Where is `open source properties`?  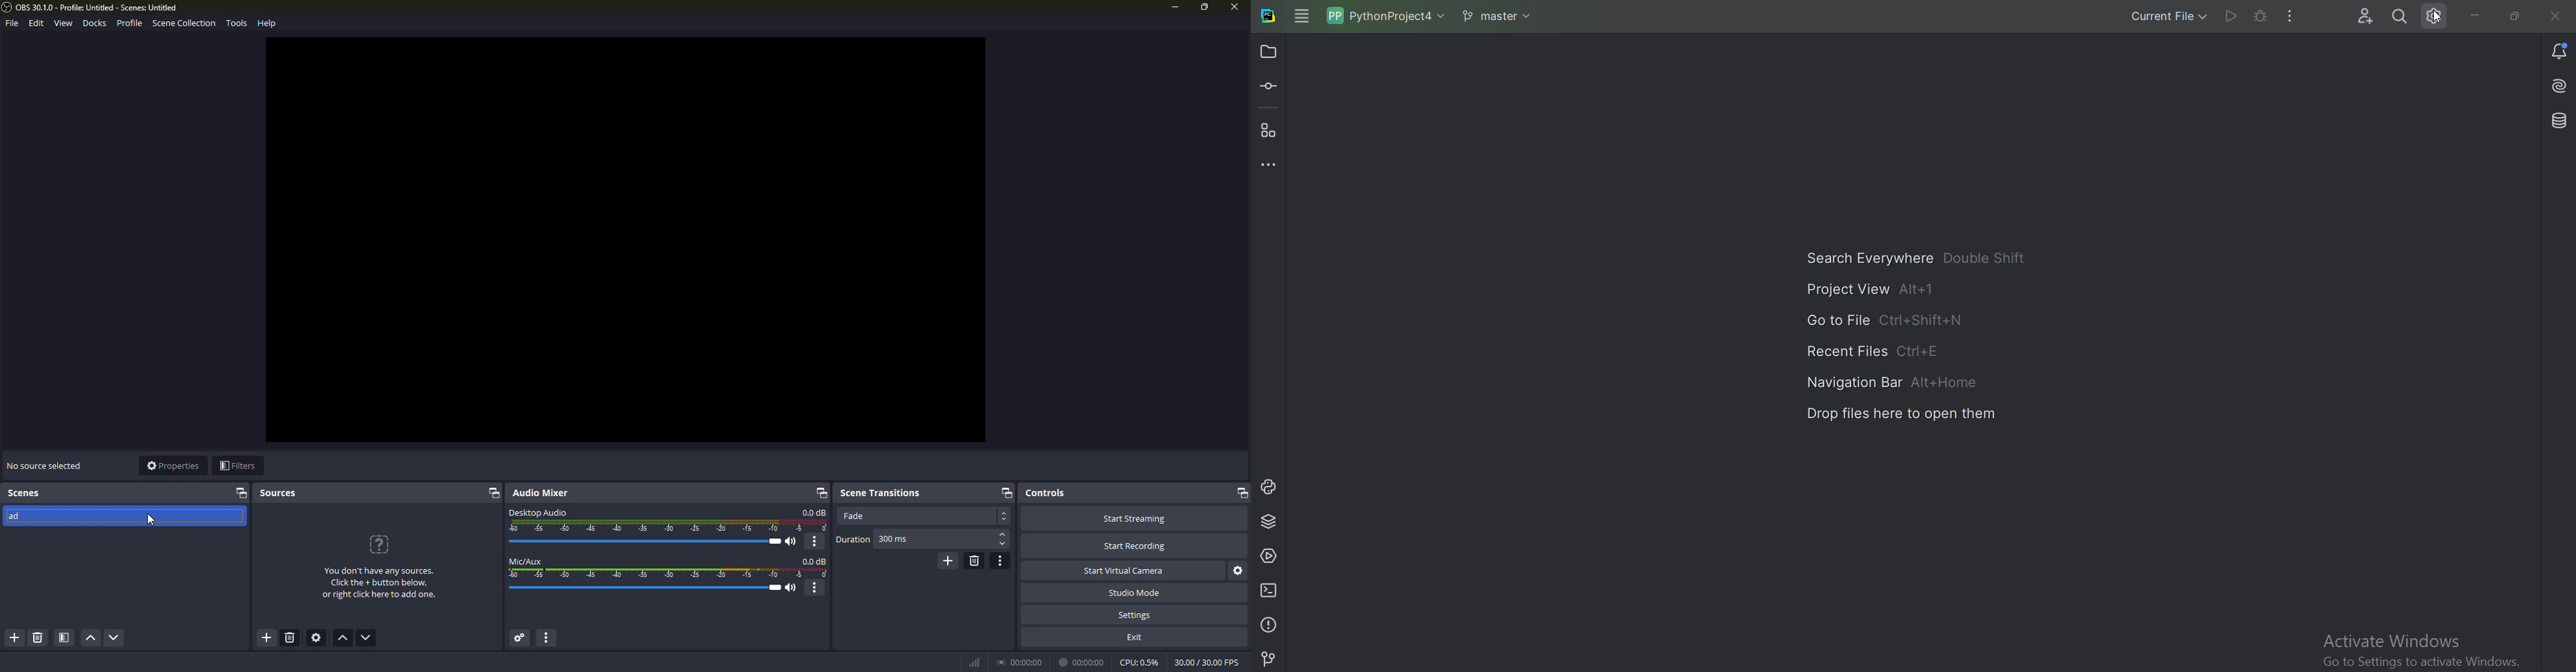 open source properties is located at coordinates (319, 638).